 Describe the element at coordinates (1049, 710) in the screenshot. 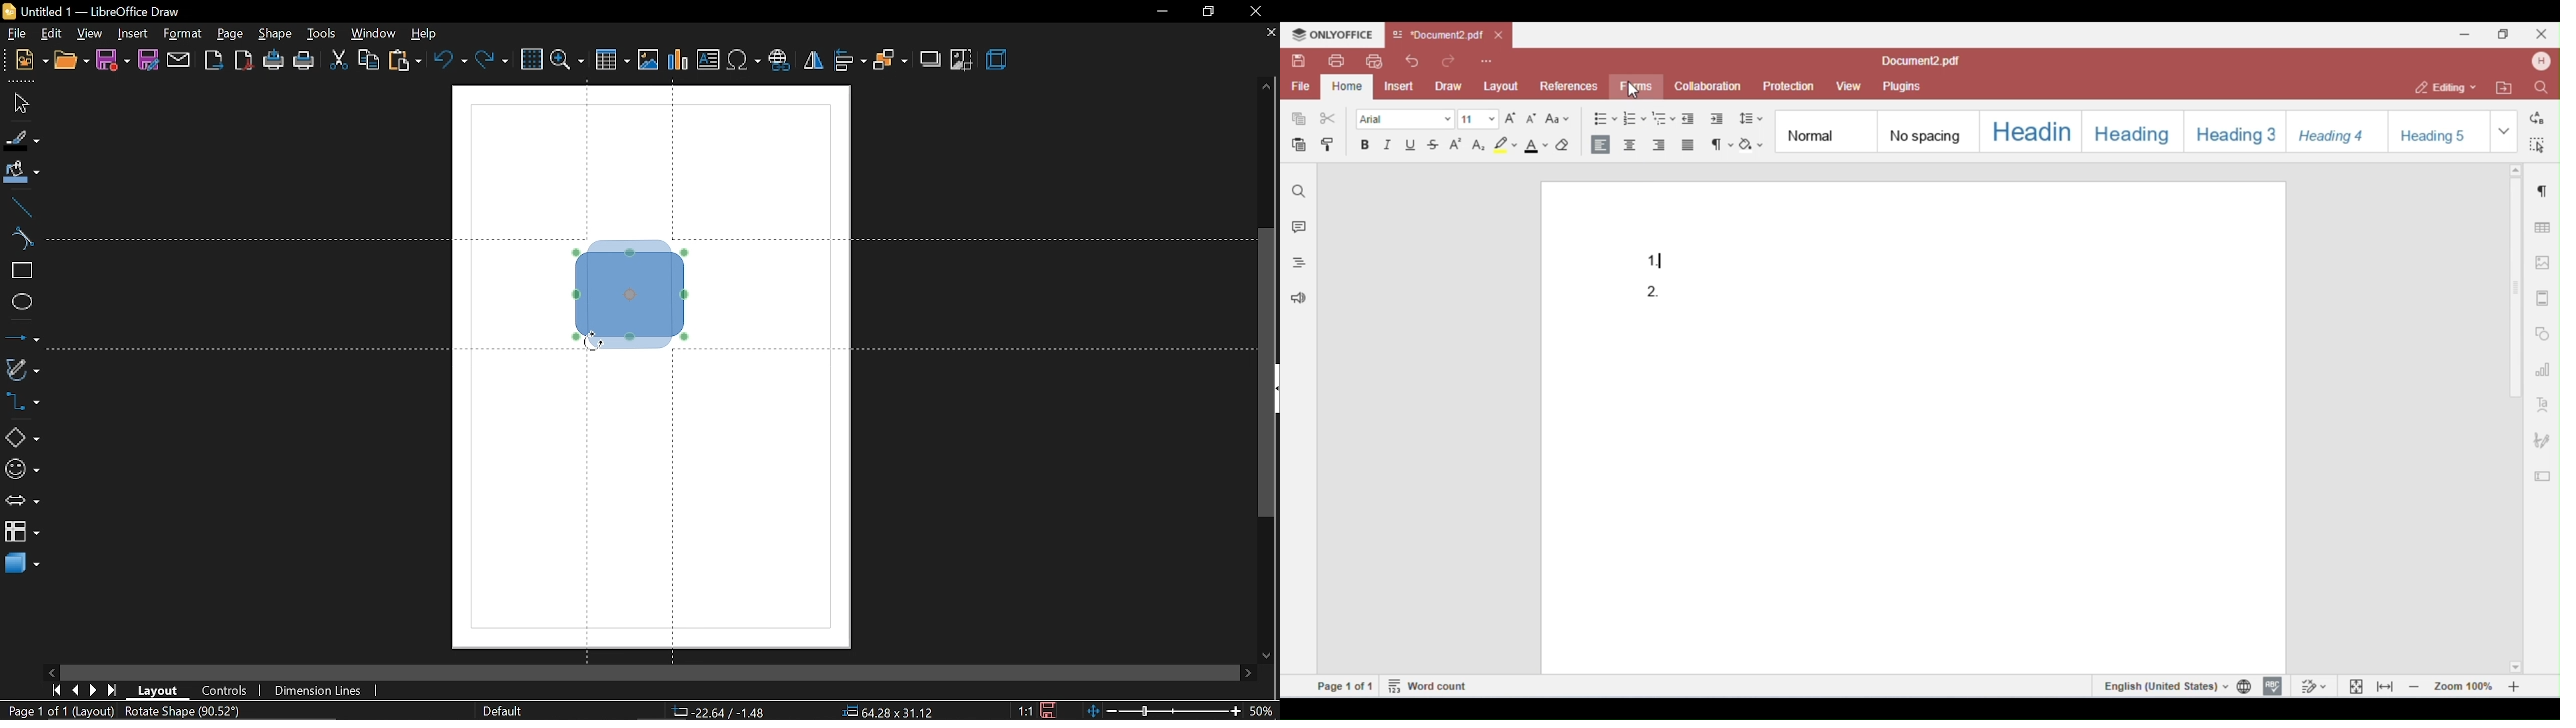

I see `save` at that location.